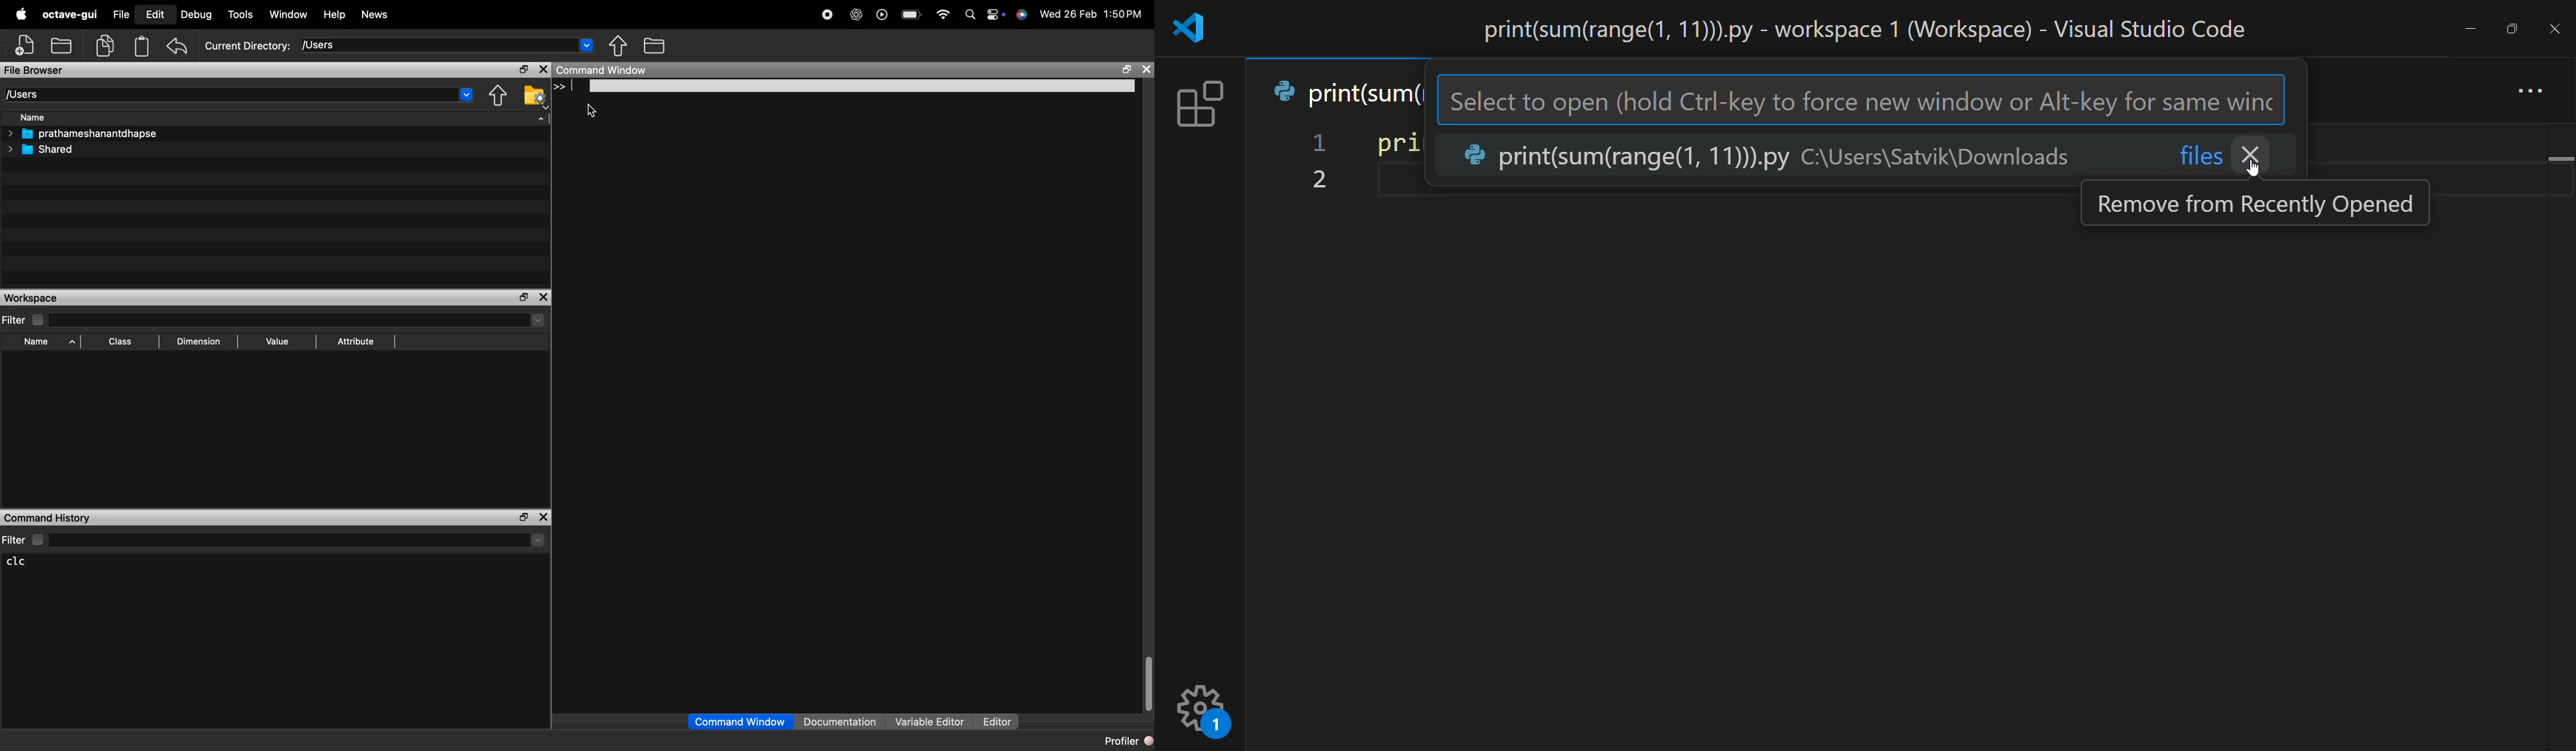 Image resolution: width=2576 pixels, height=756 pixels. Describe the element at coordinates (740, 722) in the screenshot. I see `Command Window` at that location.